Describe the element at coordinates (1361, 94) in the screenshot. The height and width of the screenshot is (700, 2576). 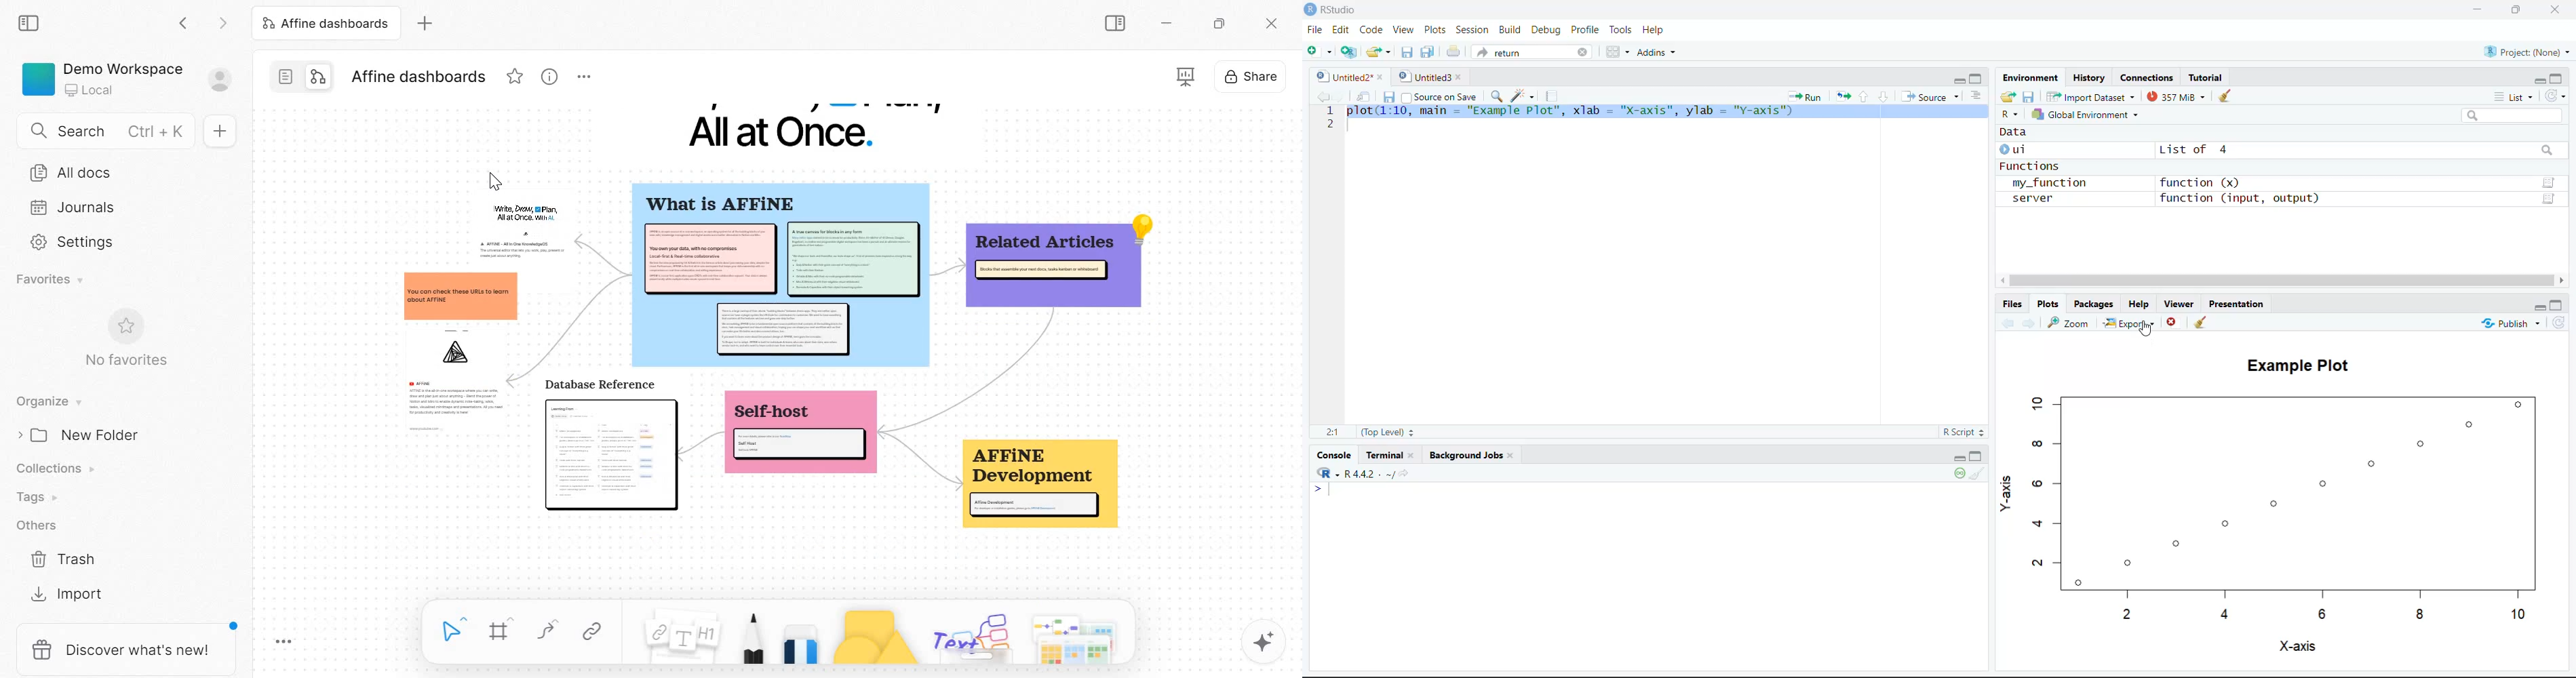
I see `Show in new window` at that location.